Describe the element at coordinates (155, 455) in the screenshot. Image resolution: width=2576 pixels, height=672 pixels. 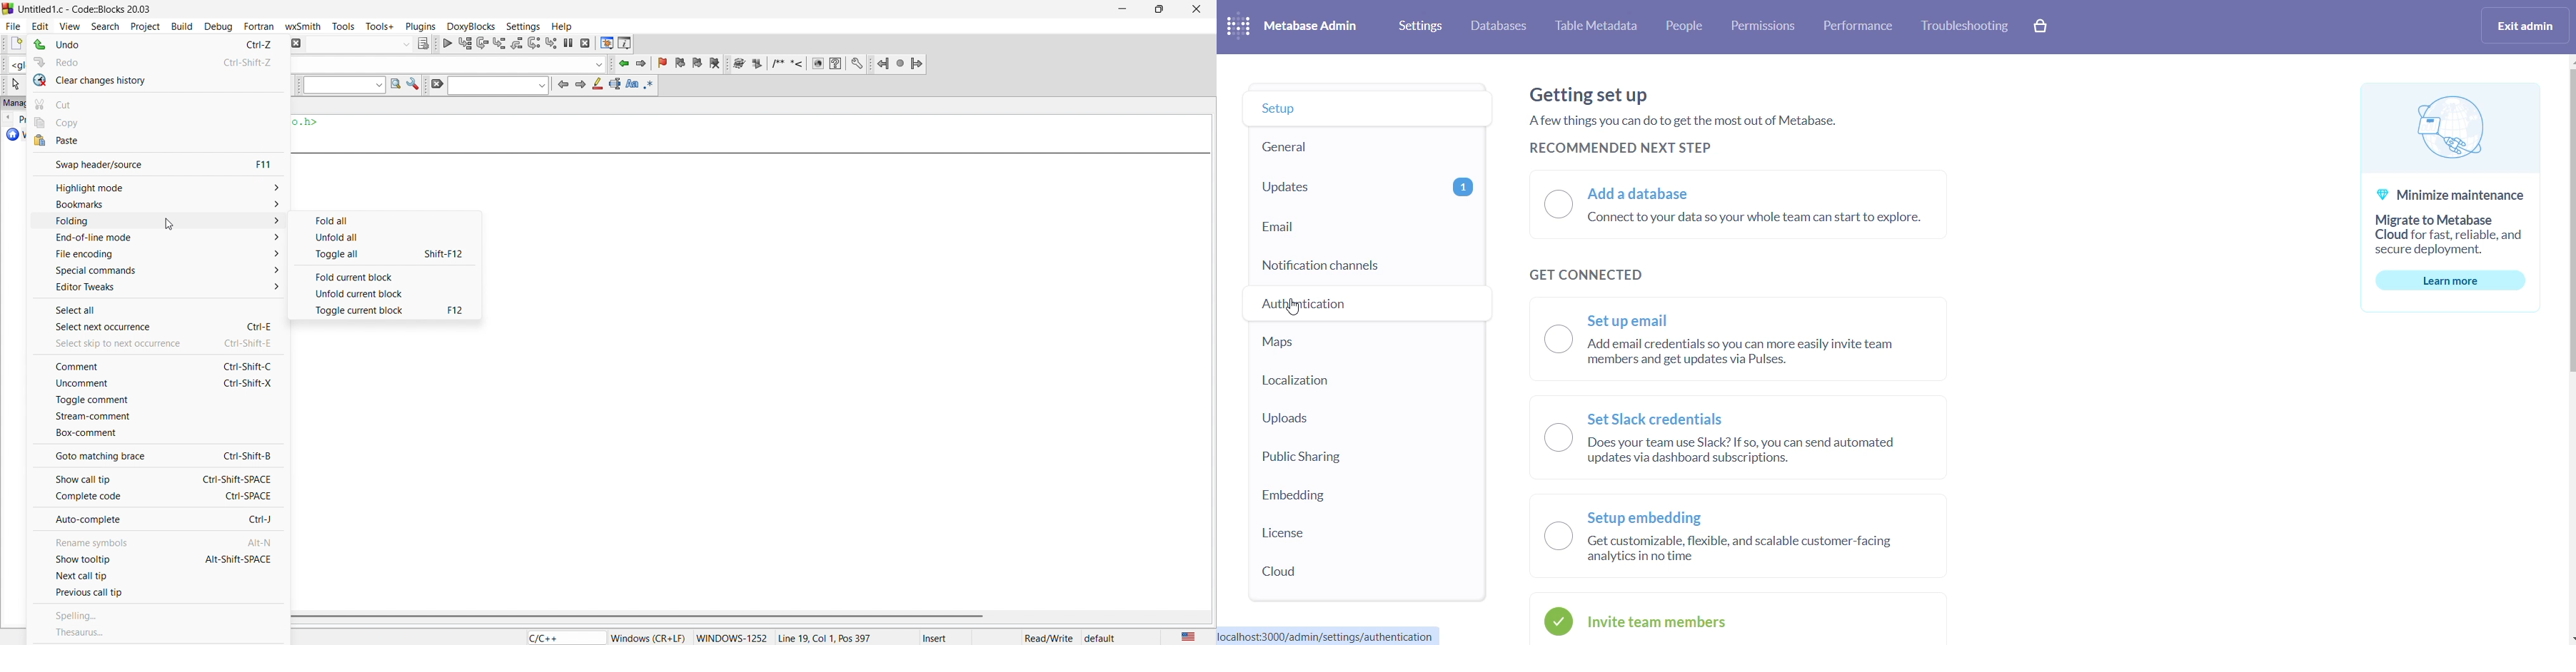
I see `goto matching brace` at that location.